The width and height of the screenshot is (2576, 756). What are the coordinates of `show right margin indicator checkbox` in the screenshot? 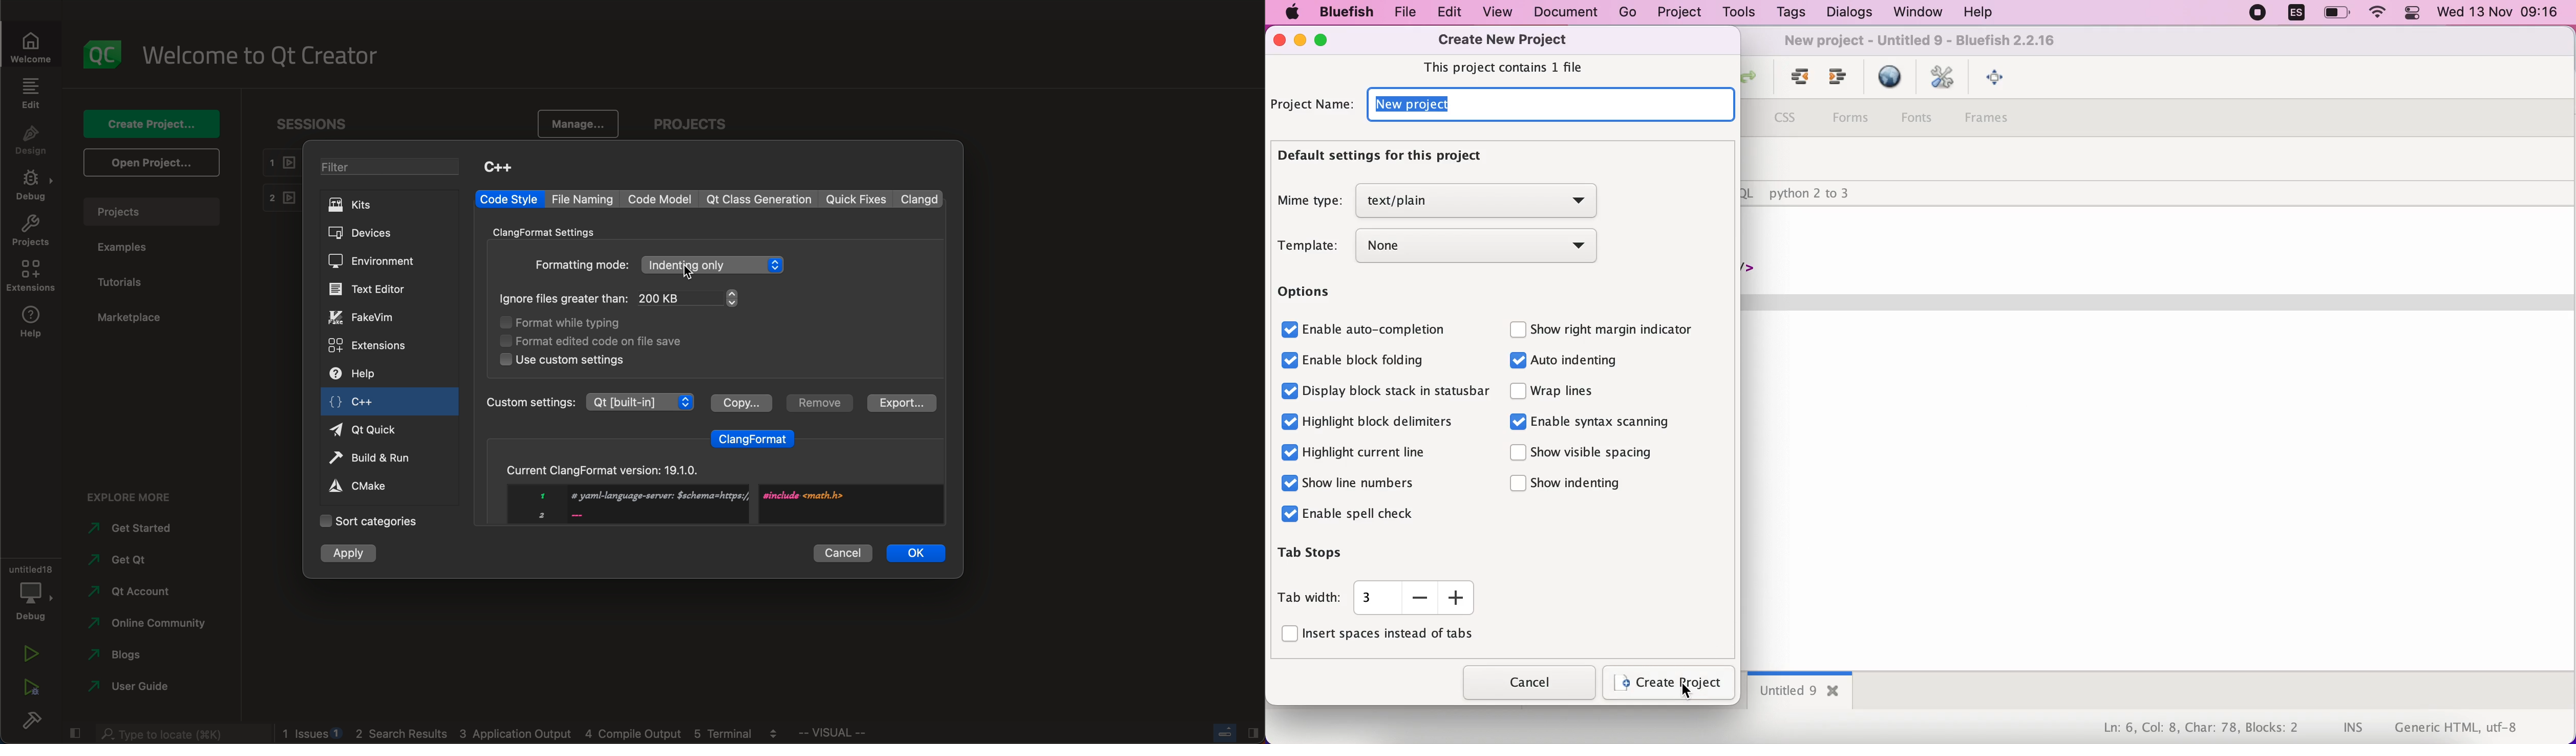 It's located at (1615, 326).